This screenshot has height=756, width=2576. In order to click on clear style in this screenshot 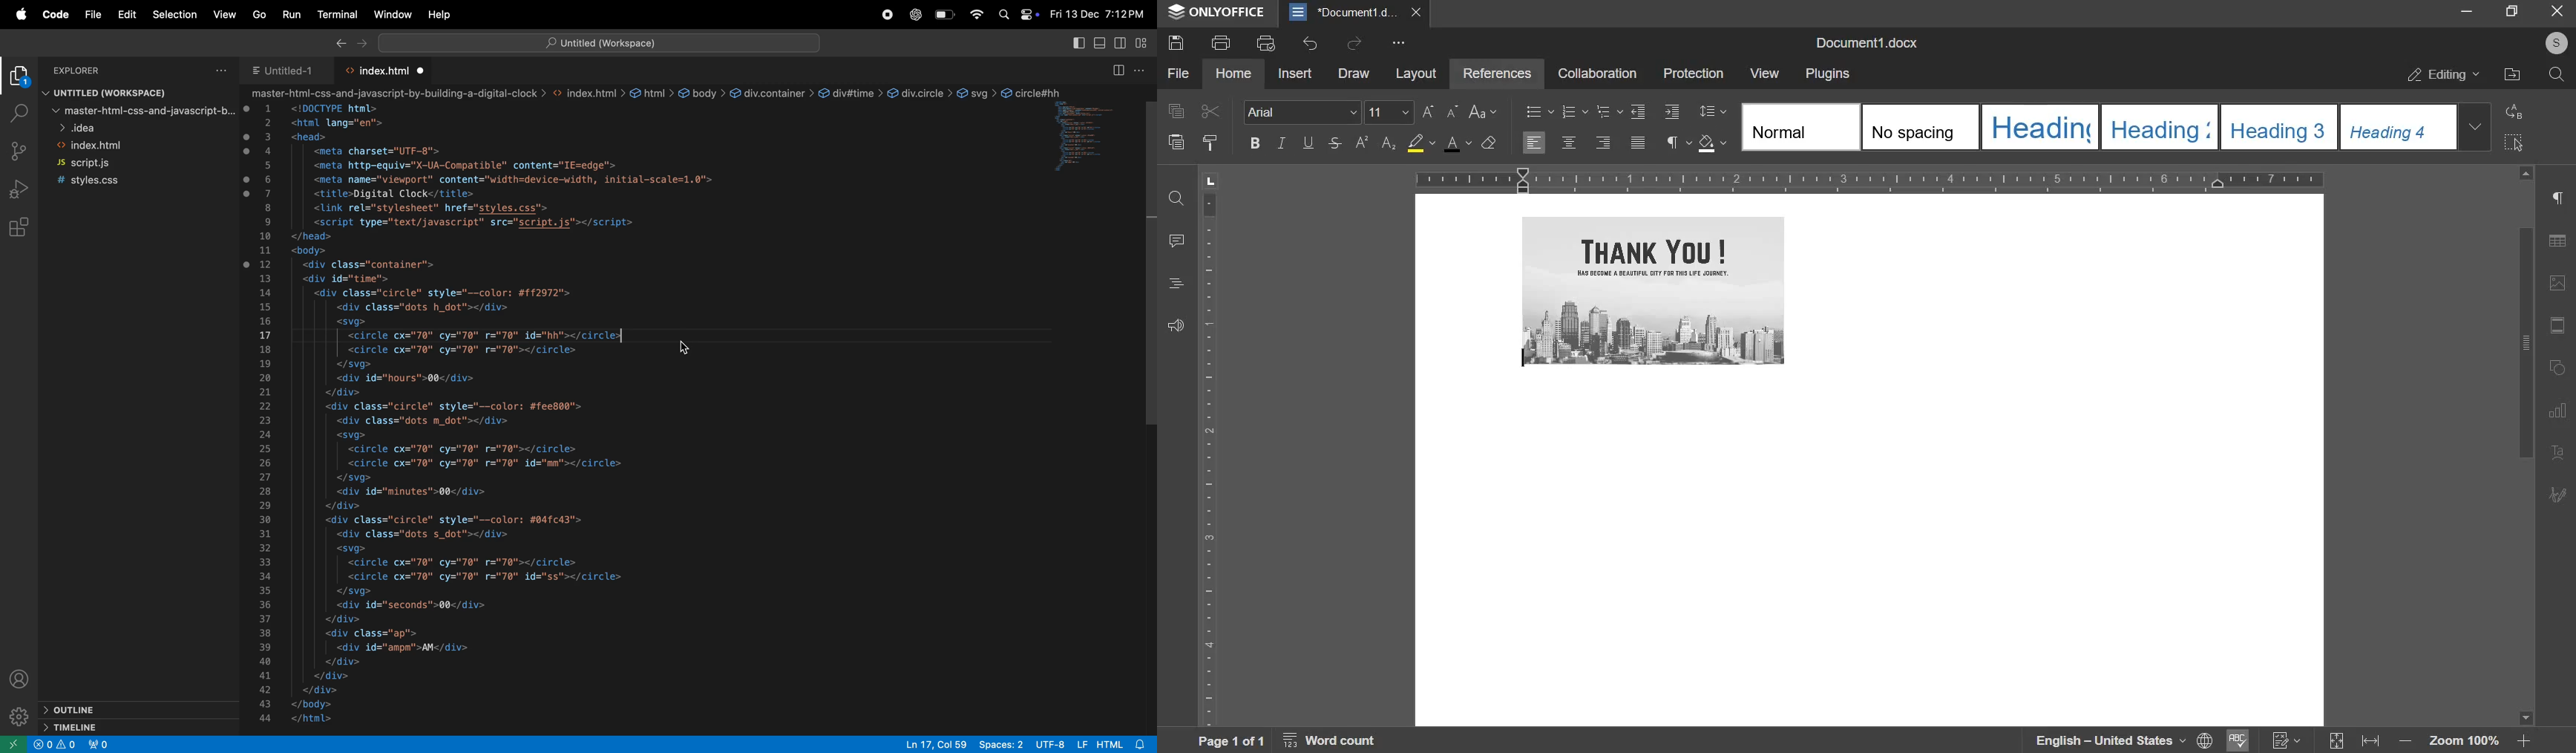, I will do `click(1489, 141)`.